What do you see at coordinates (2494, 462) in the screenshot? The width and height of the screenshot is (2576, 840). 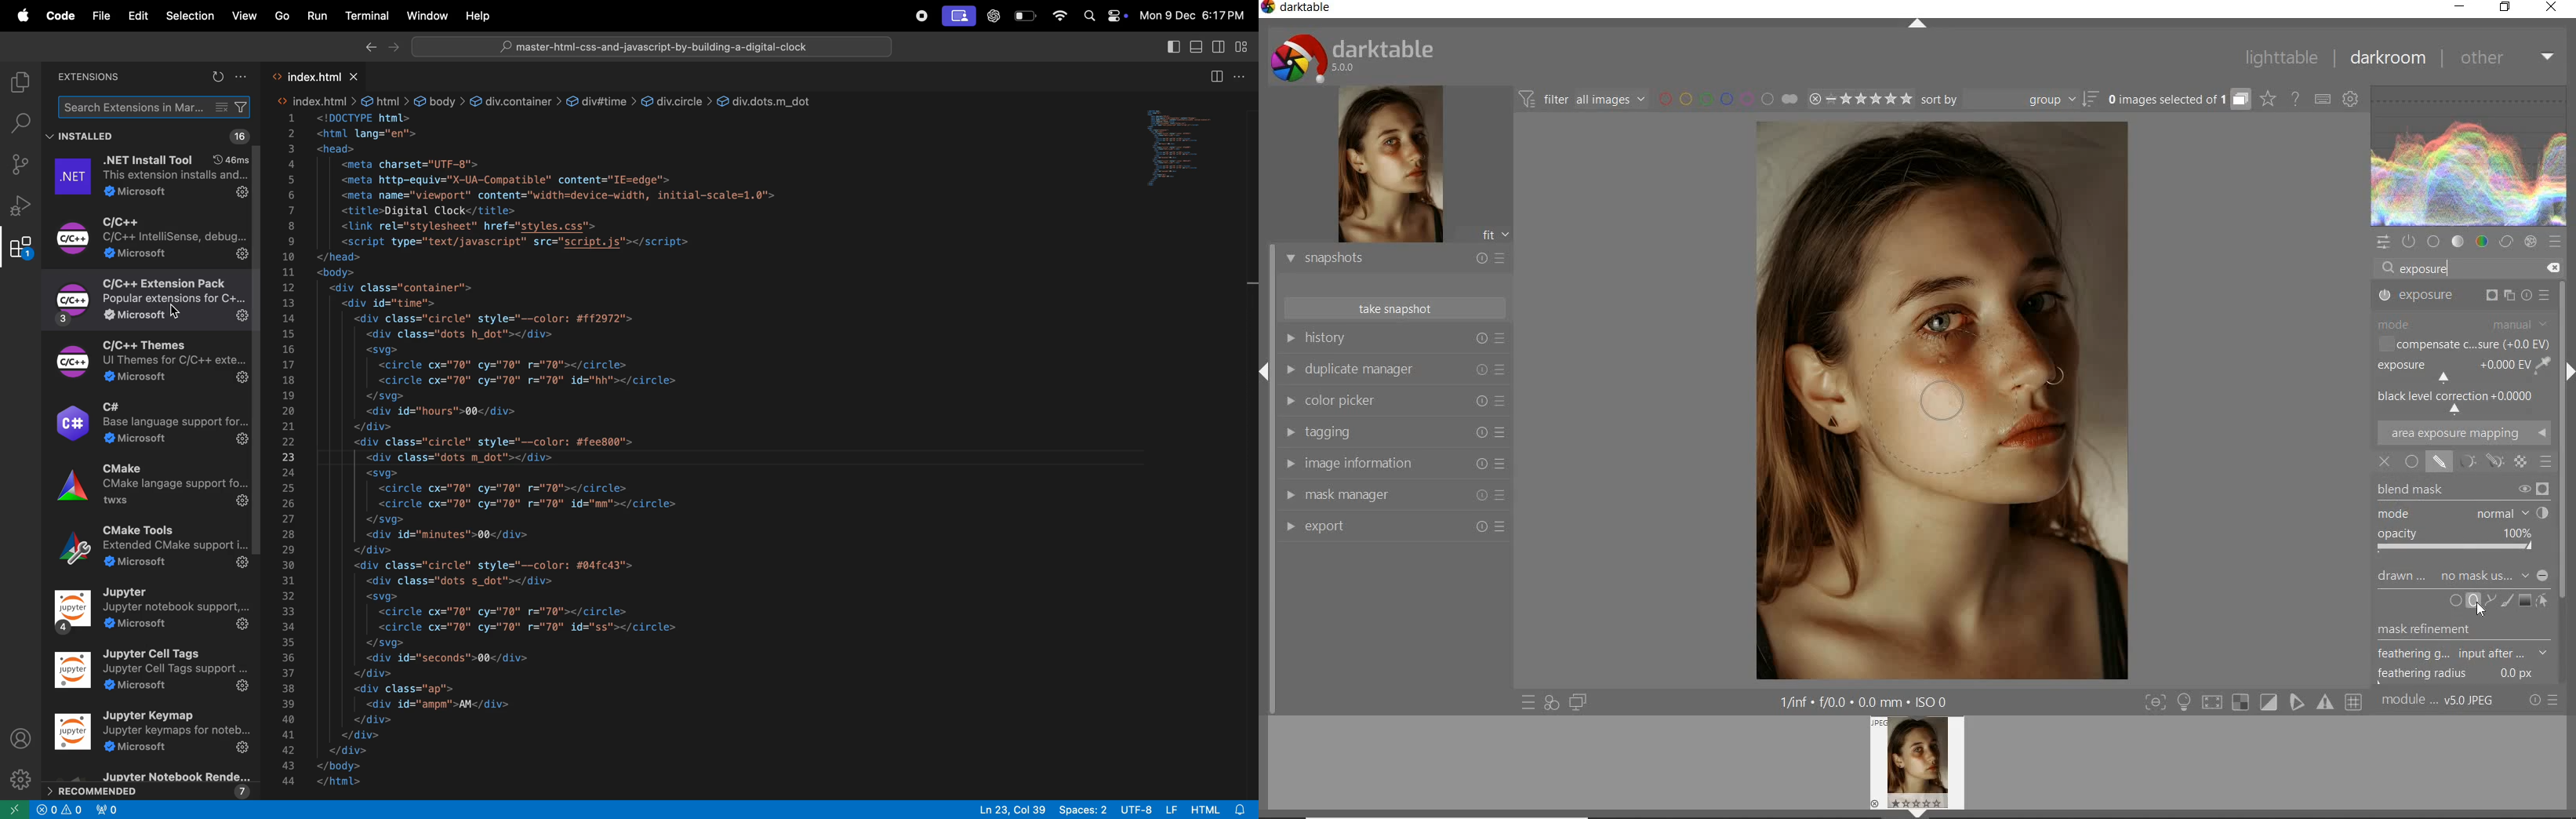 I see `MASK OPTIONS` at bounding box center [2494, 462].